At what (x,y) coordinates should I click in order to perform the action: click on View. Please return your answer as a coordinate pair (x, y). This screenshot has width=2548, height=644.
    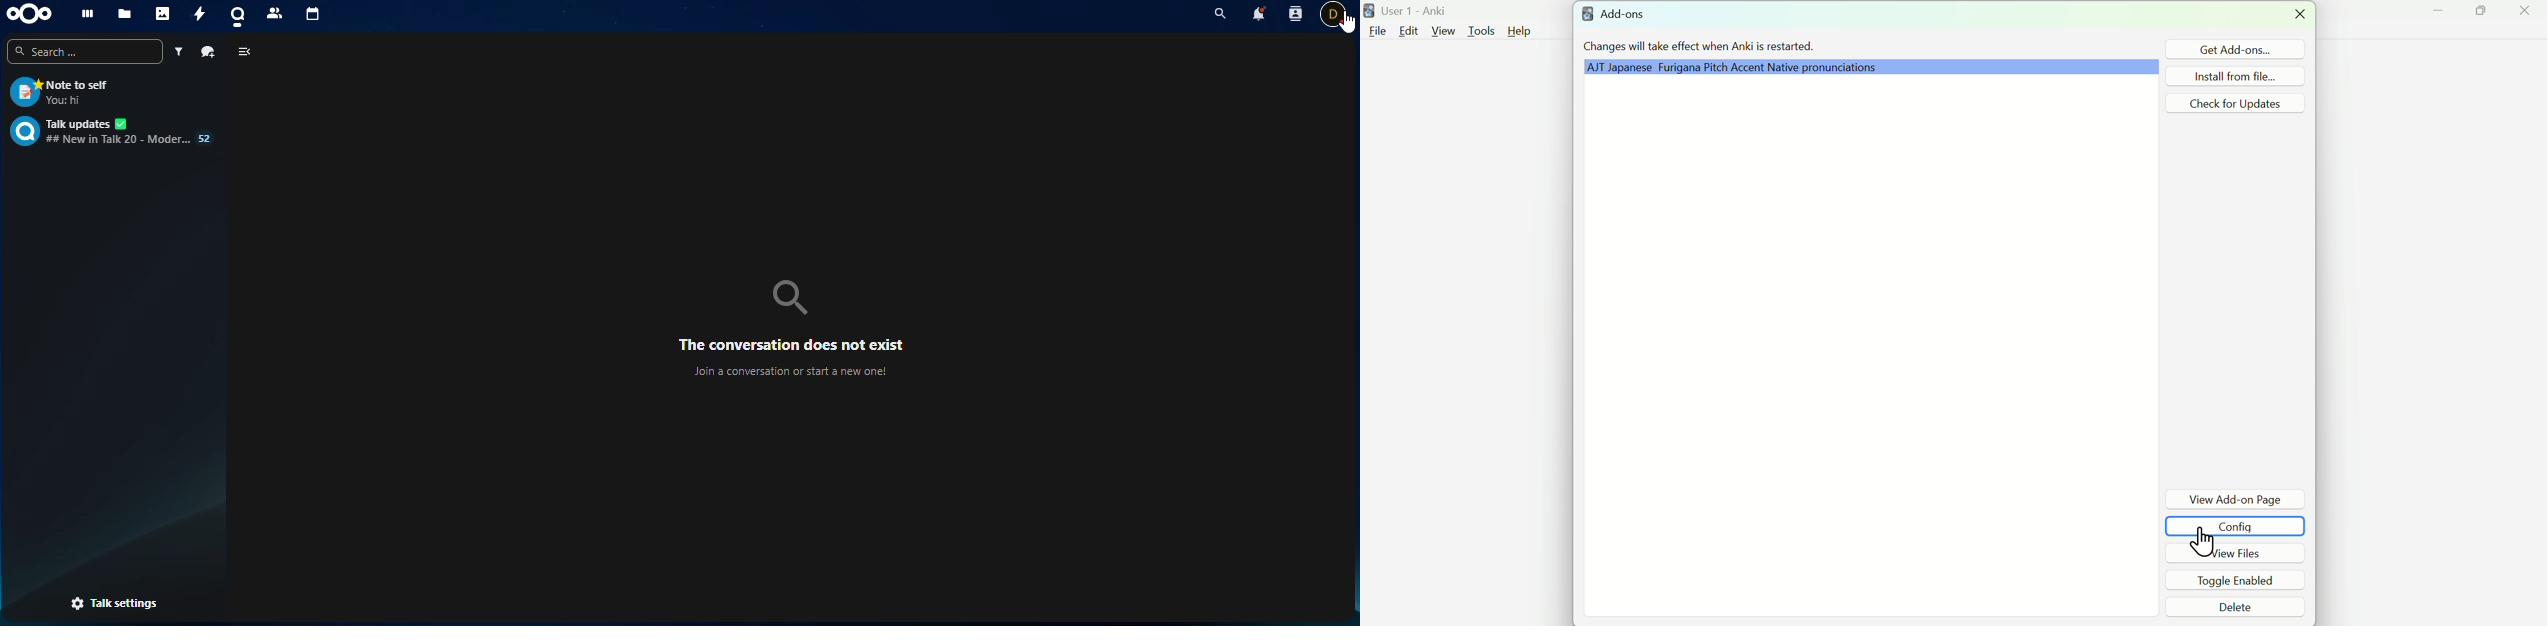
    Looking at the image, I should click on (1441, 30).